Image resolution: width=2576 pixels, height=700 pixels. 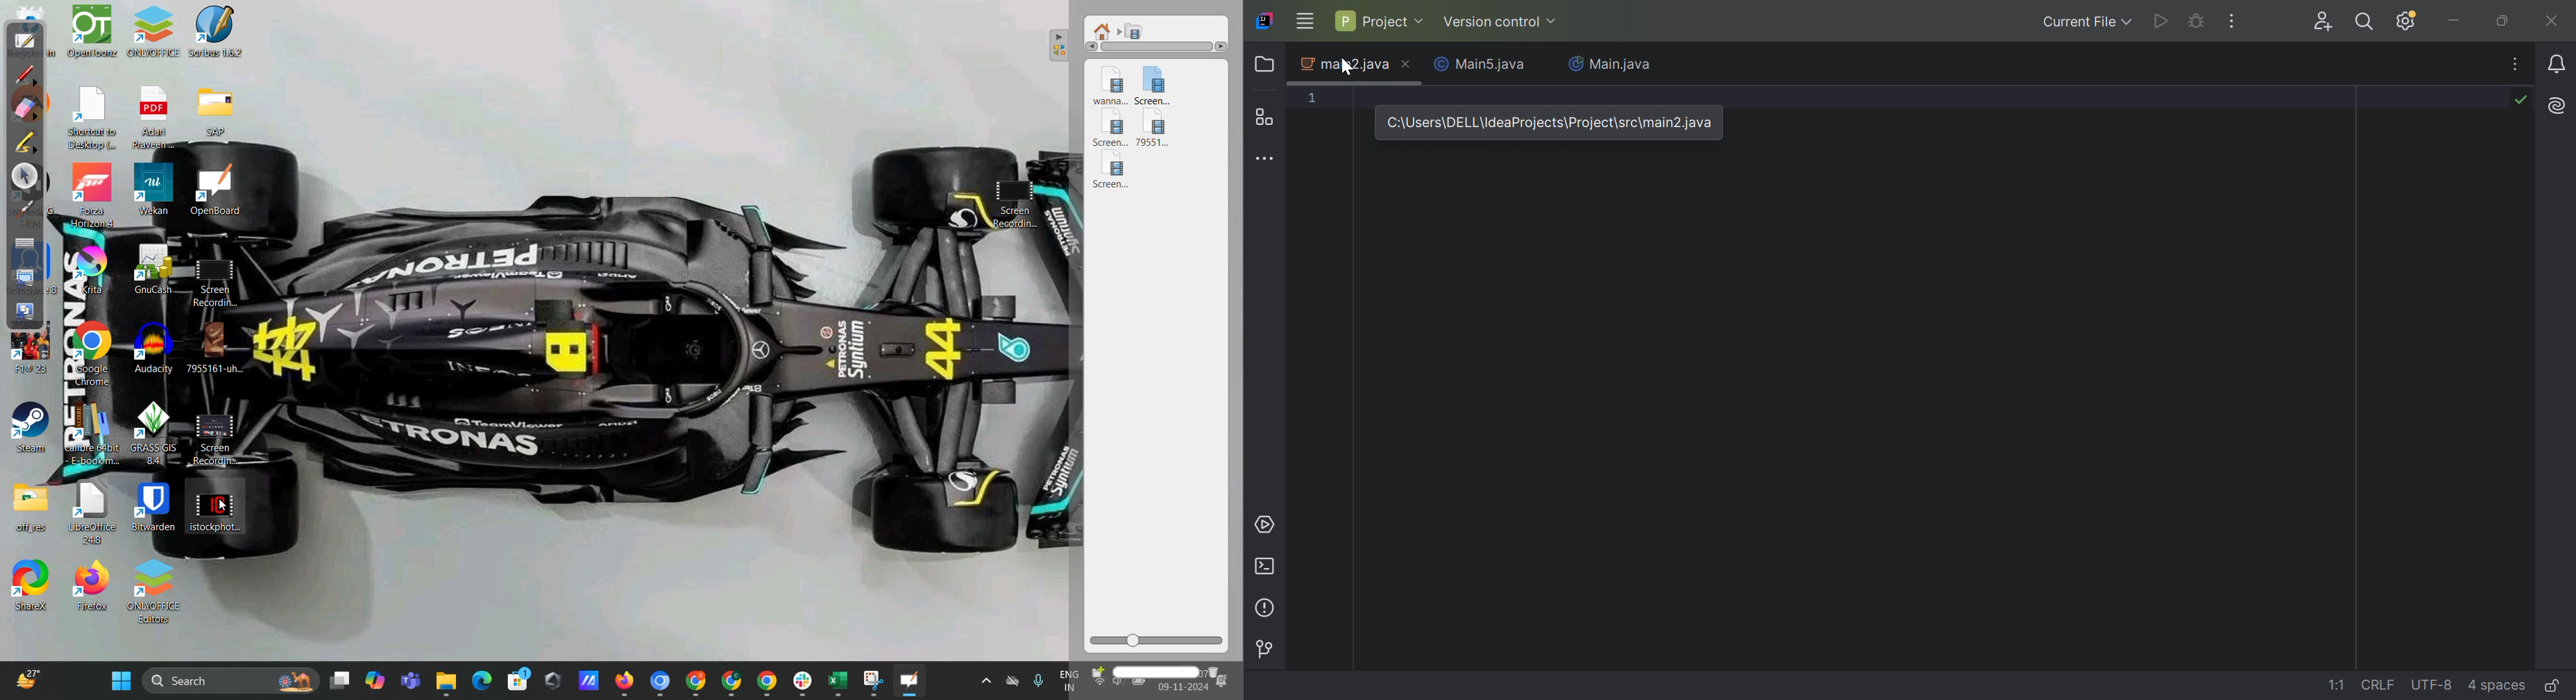 What do you see at coordinates (1104, 29) in the screenshot?
I see `root` at bounding box center [1104, 29].